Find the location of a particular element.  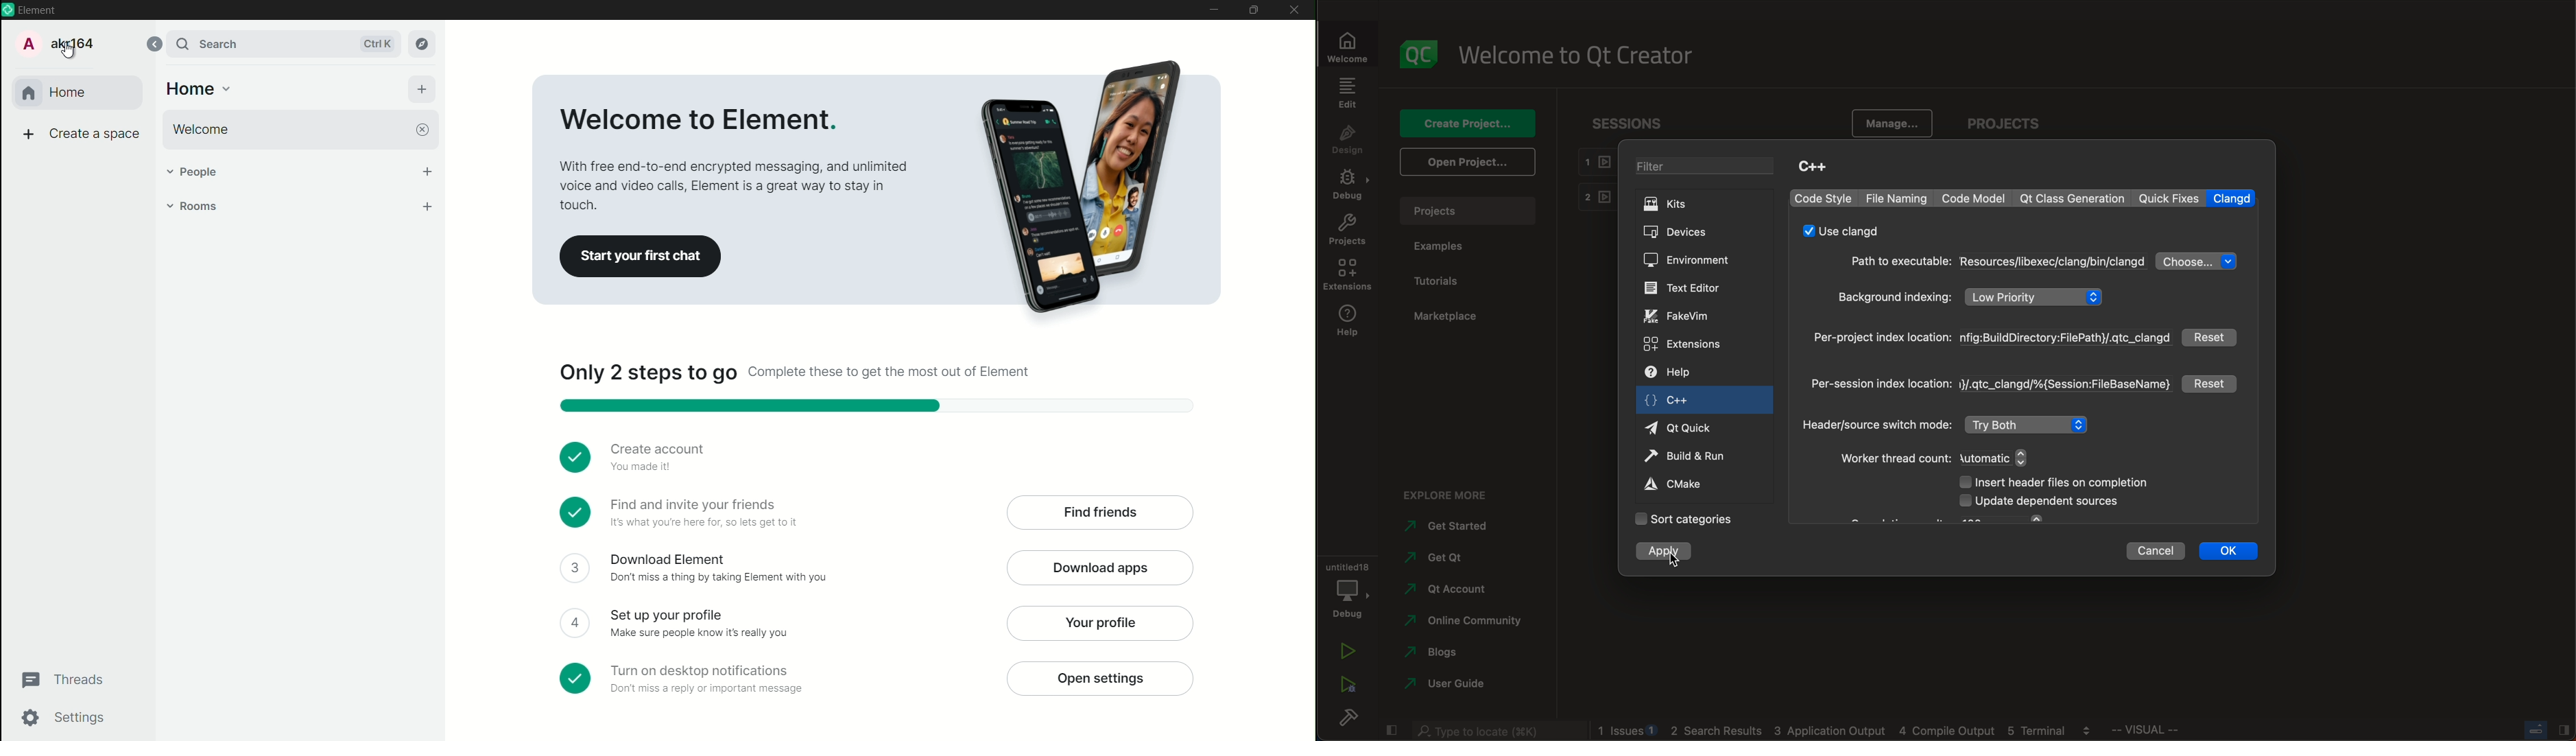

community is located at coordinates (1467, 622).